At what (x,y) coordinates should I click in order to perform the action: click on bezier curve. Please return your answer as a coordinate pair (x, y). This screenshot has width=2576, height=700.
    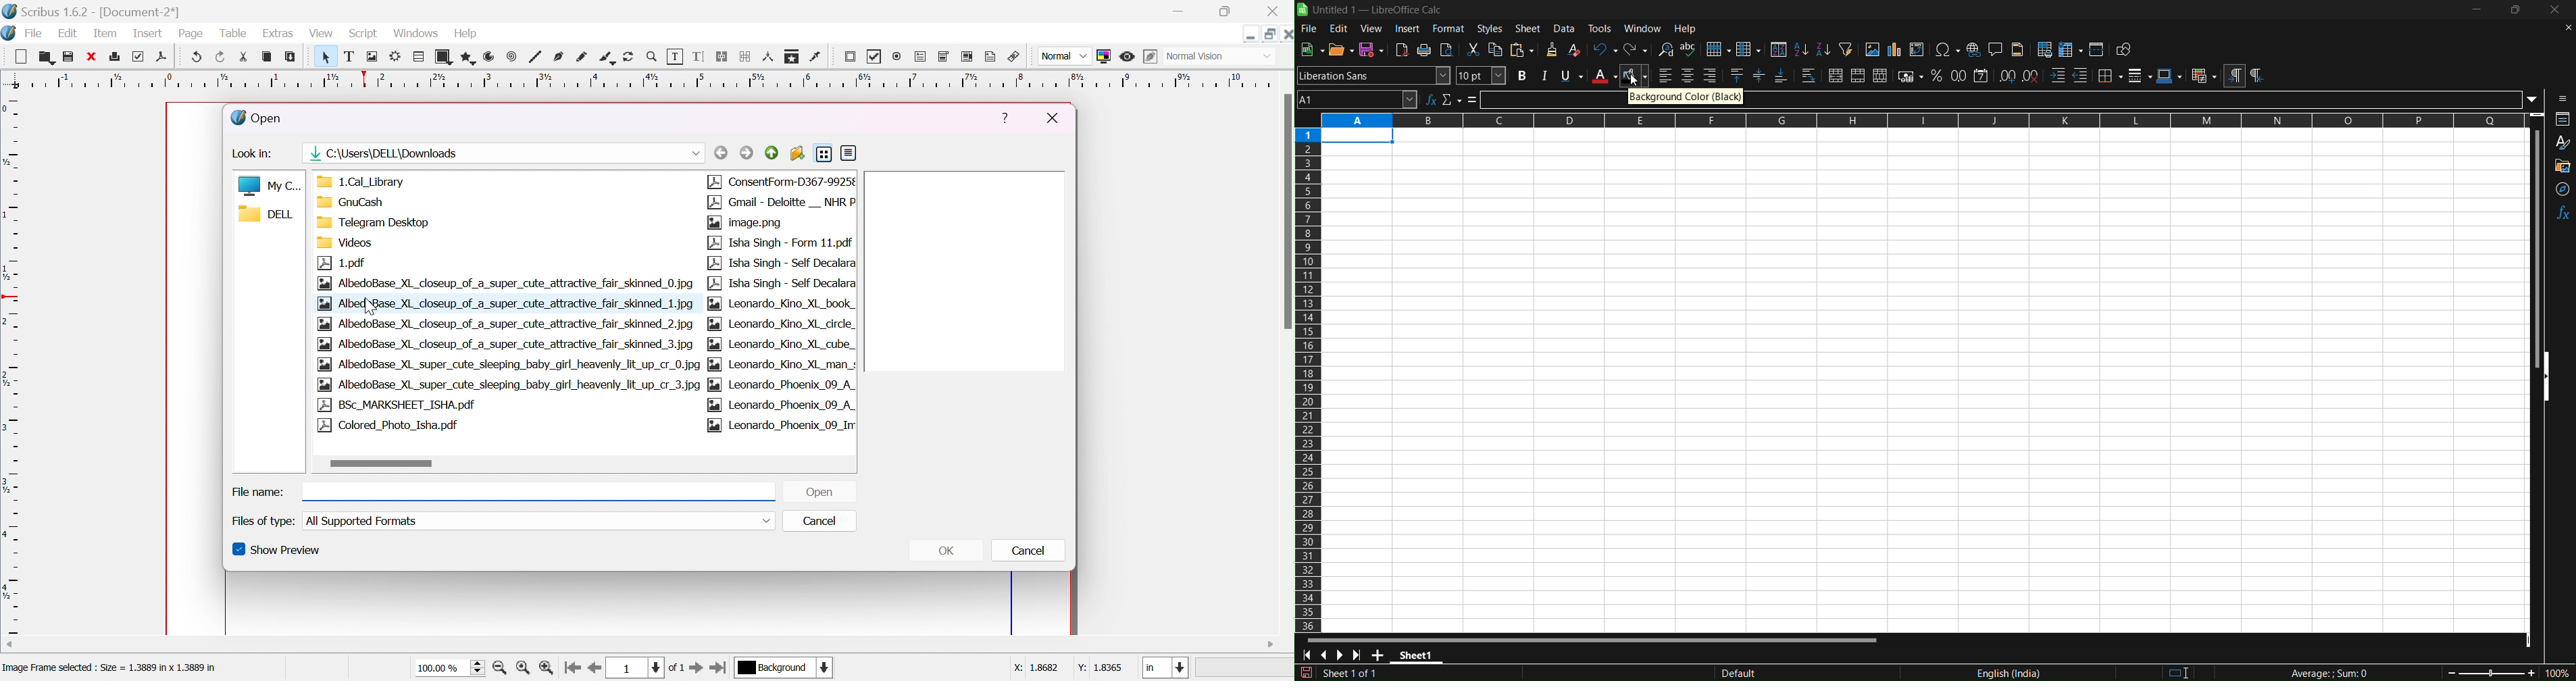
    Looking at the image, I should click on (559, 56).